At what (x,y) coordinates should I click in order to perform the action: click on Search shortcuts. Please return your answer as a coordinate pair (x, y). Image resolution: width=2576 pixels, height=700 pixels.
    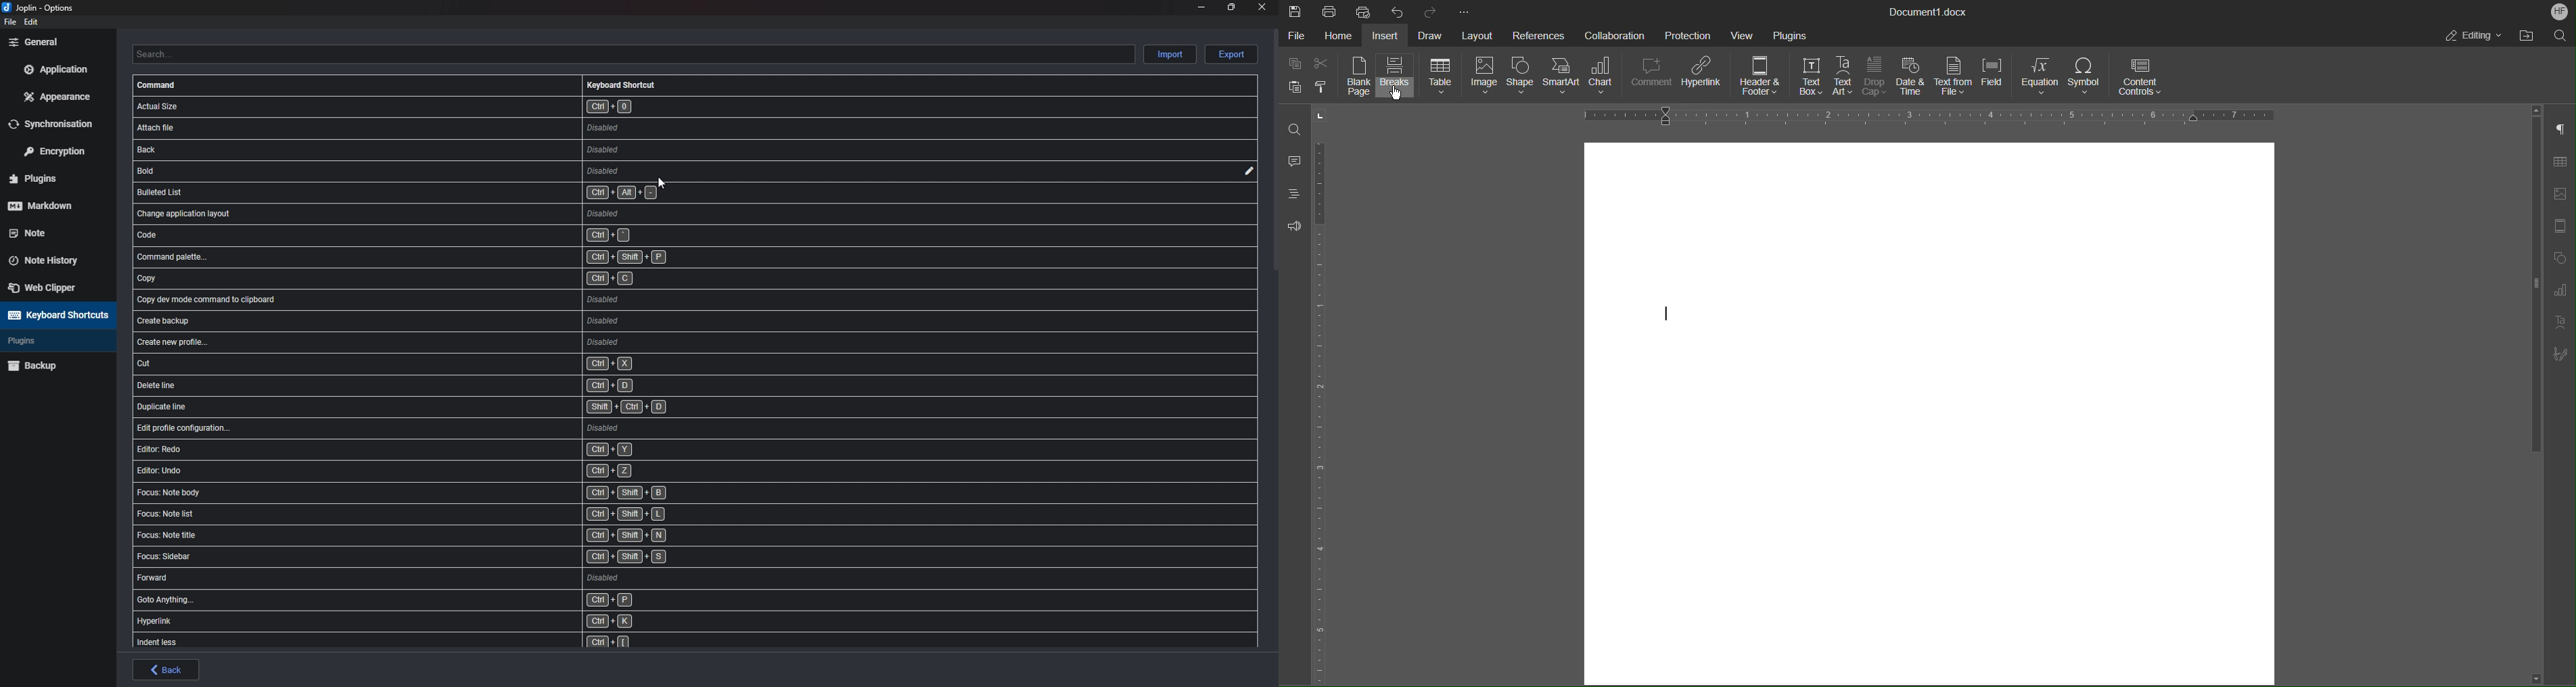
    Looking at the image, I should click on (633, 54).